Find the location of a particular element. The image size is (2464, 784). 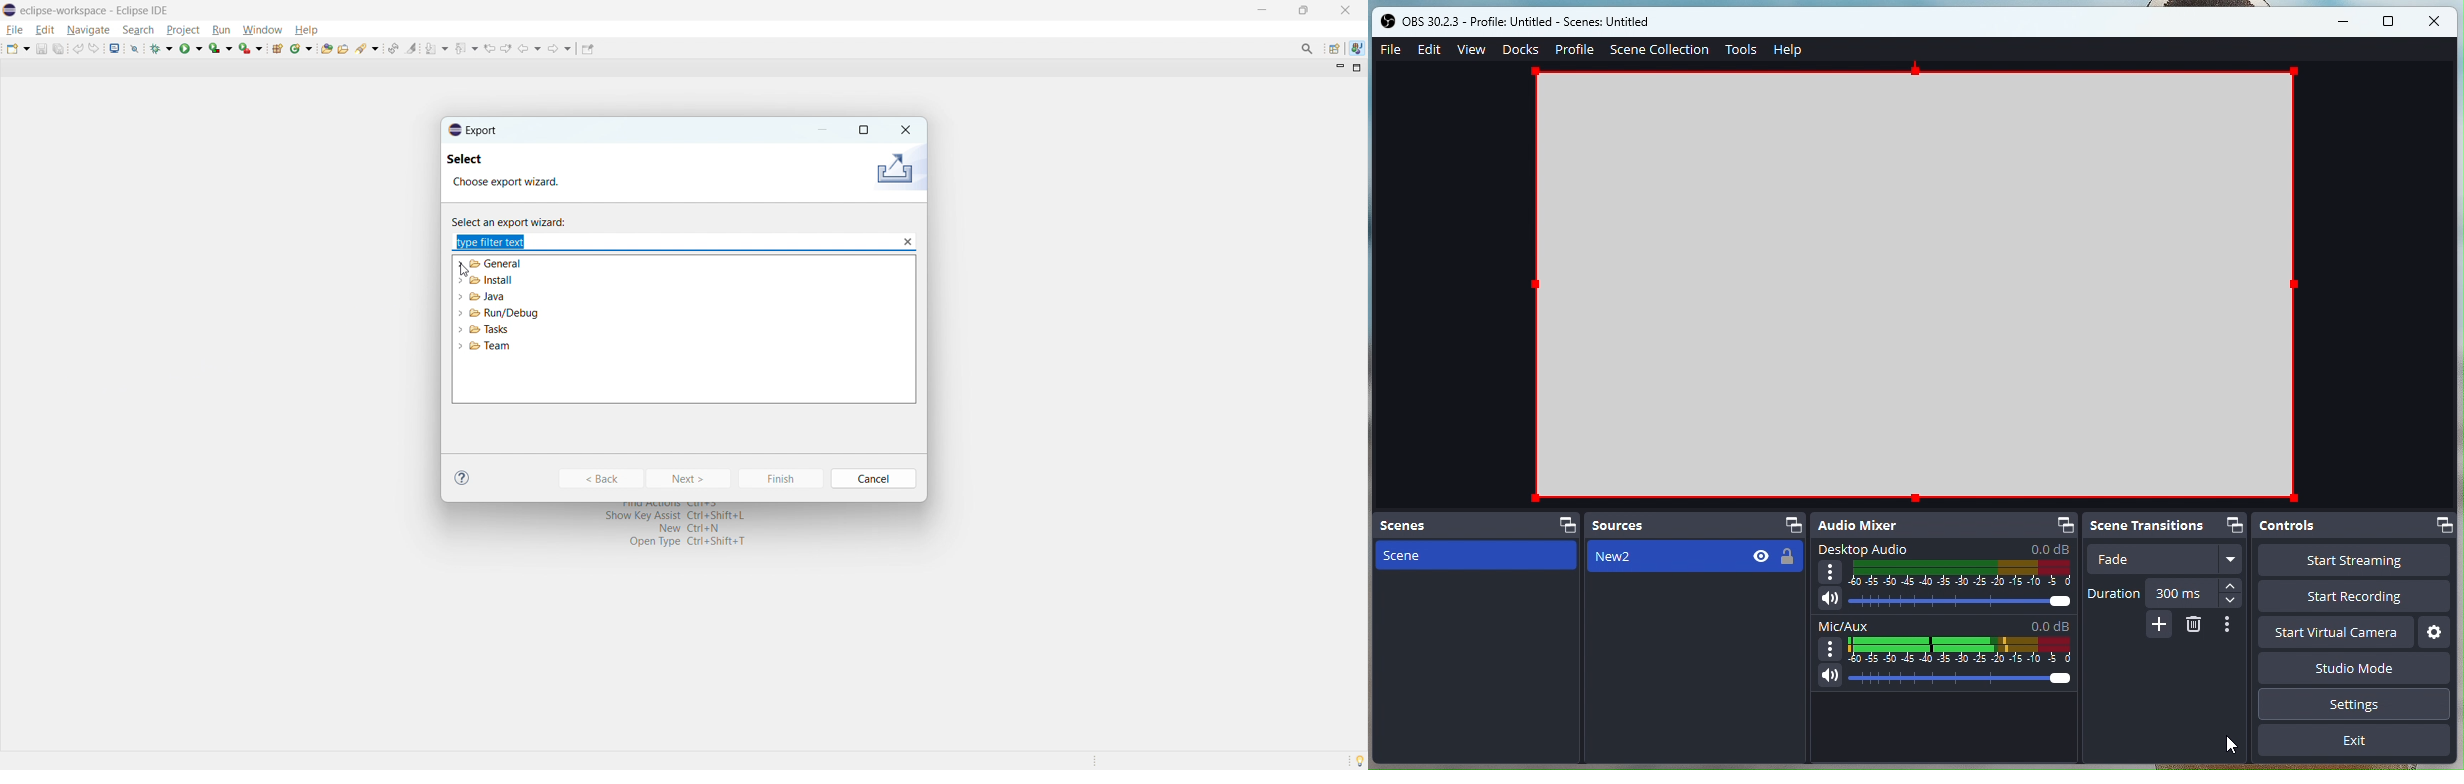

new java package is located at coordinates (277, 48).